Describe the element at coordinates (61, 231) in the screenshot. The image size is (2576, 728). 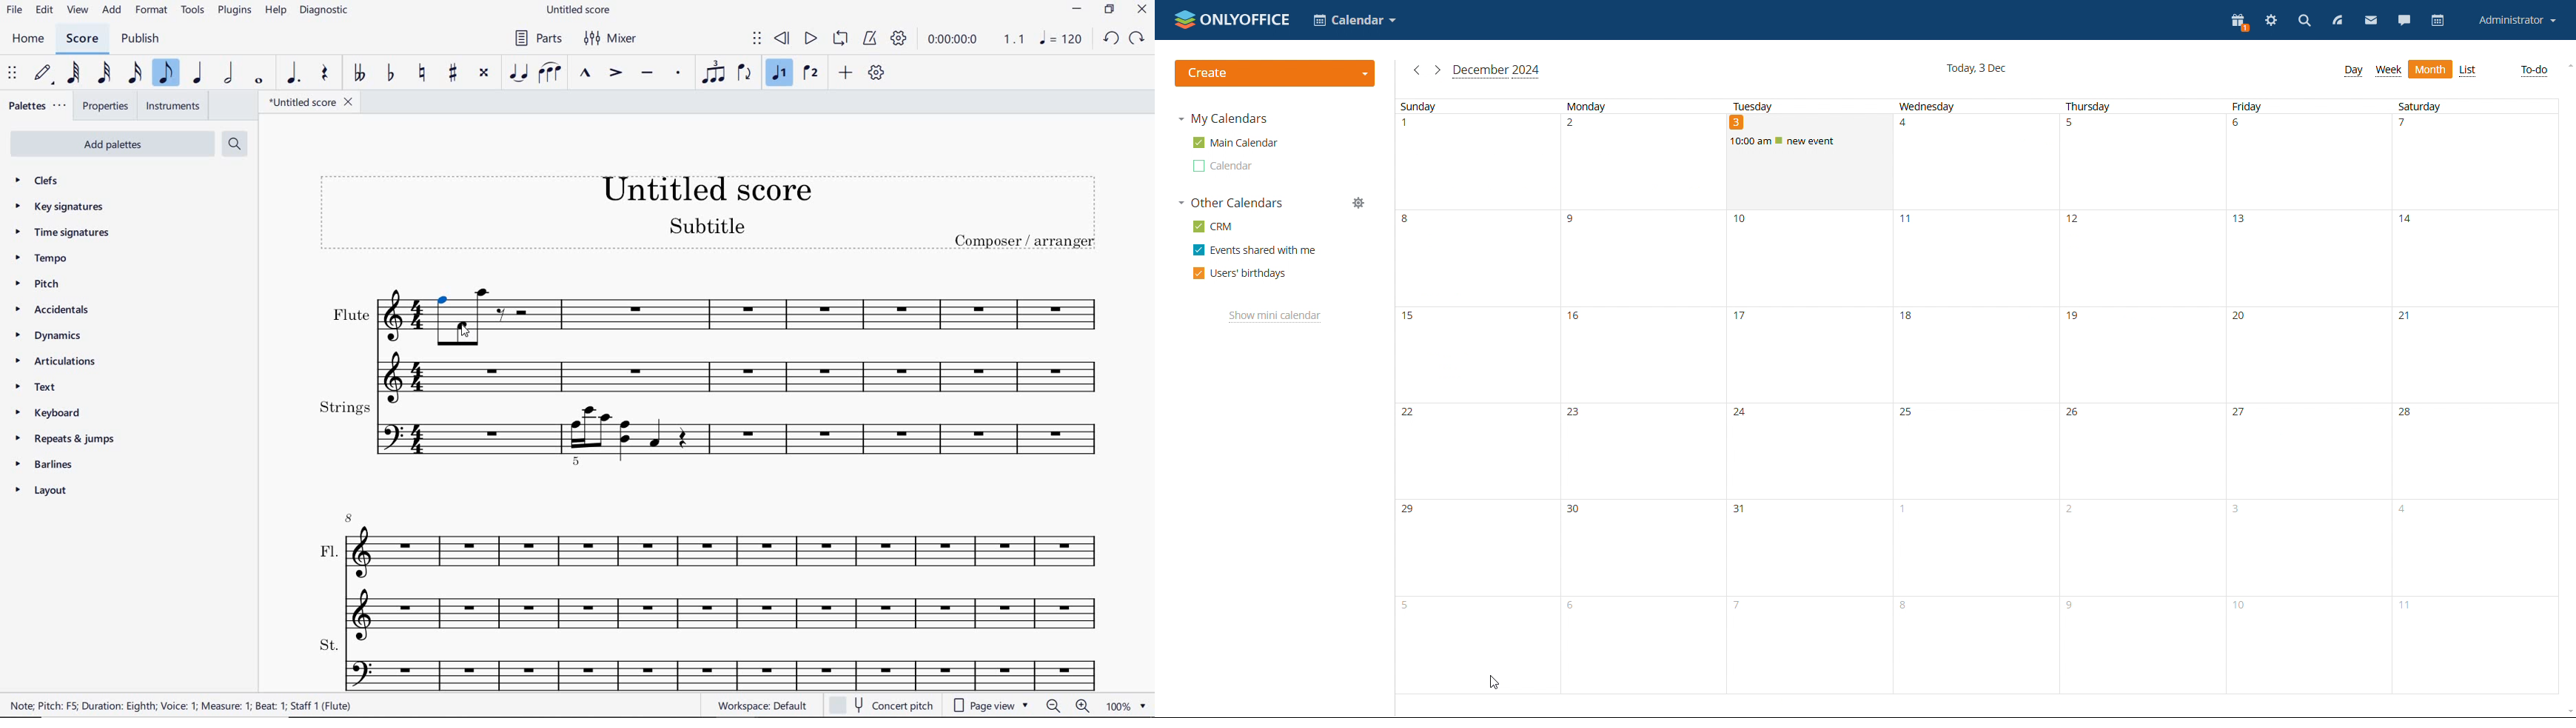
I see `time signatures` at that location.